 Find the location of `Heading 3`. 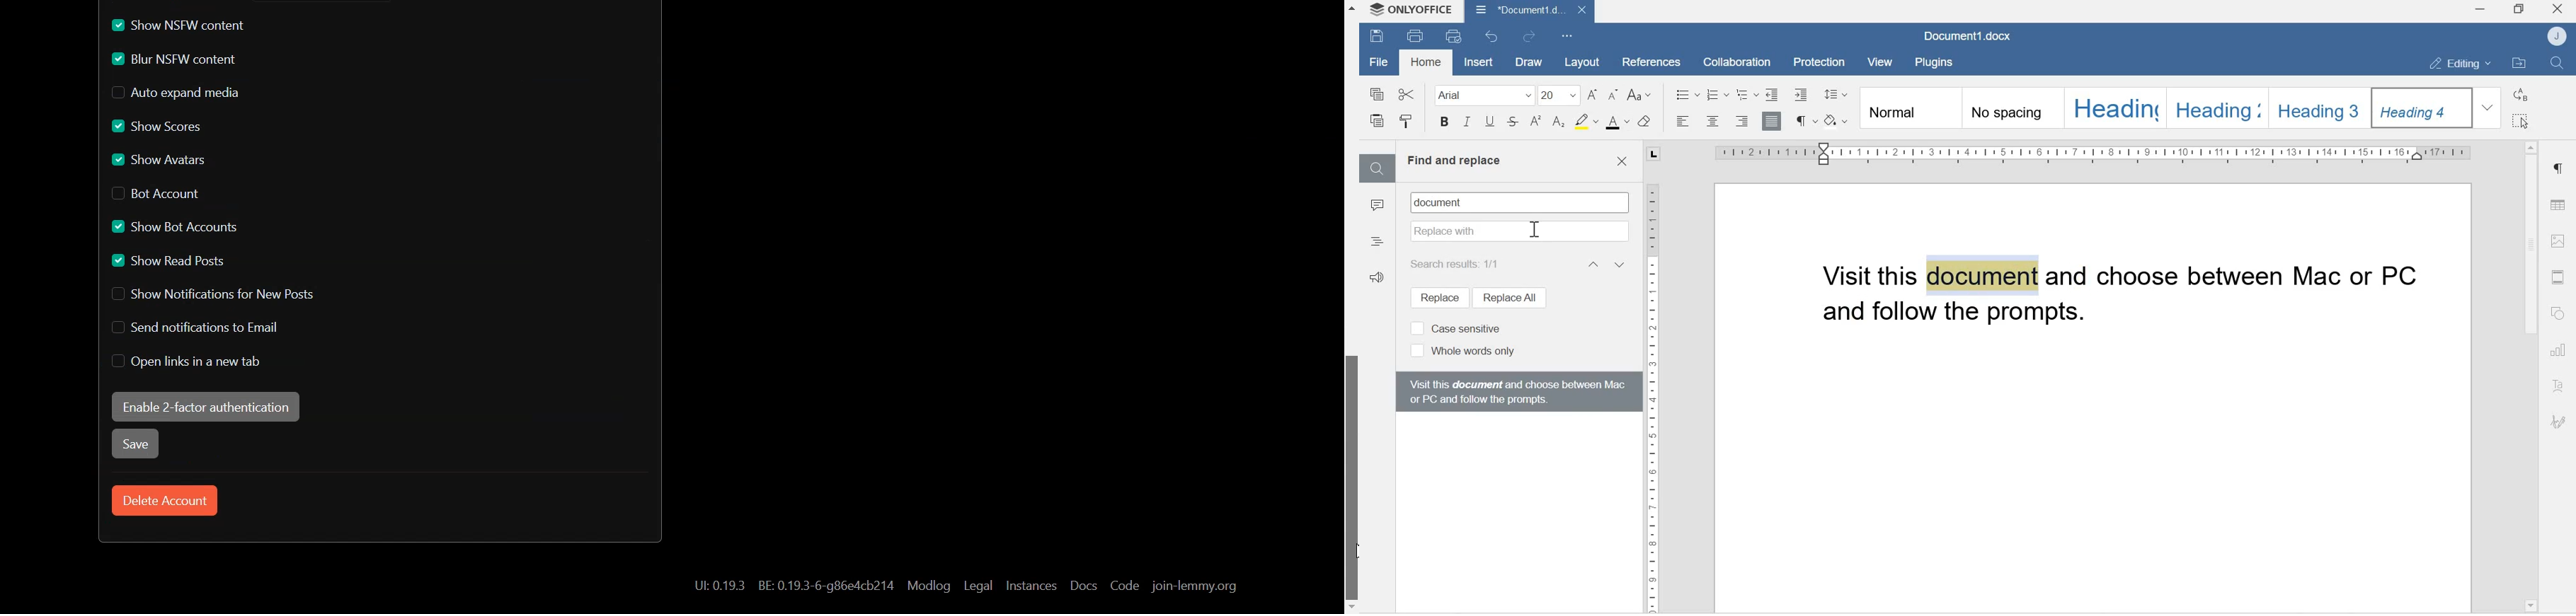

Heading 3 is located at coordinates (2322, 106).